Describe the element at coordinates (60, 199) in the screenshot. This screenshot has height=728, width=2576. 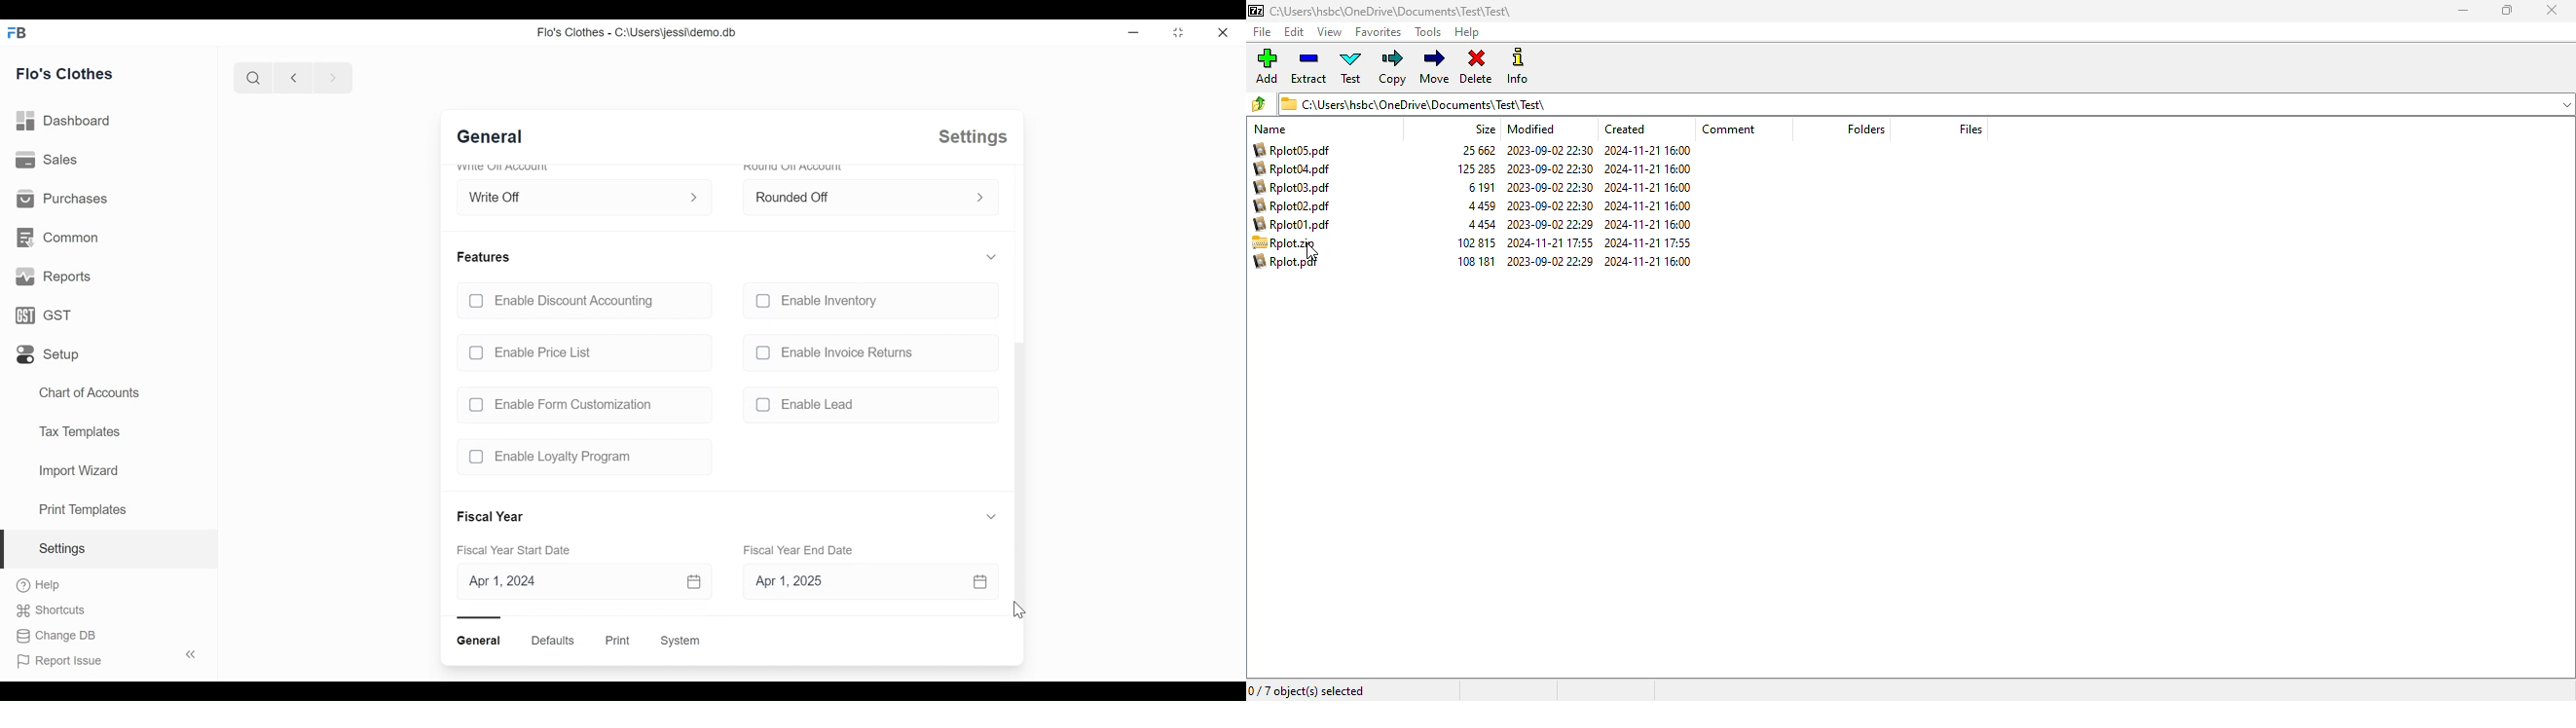
I see `Purchases` at that location.